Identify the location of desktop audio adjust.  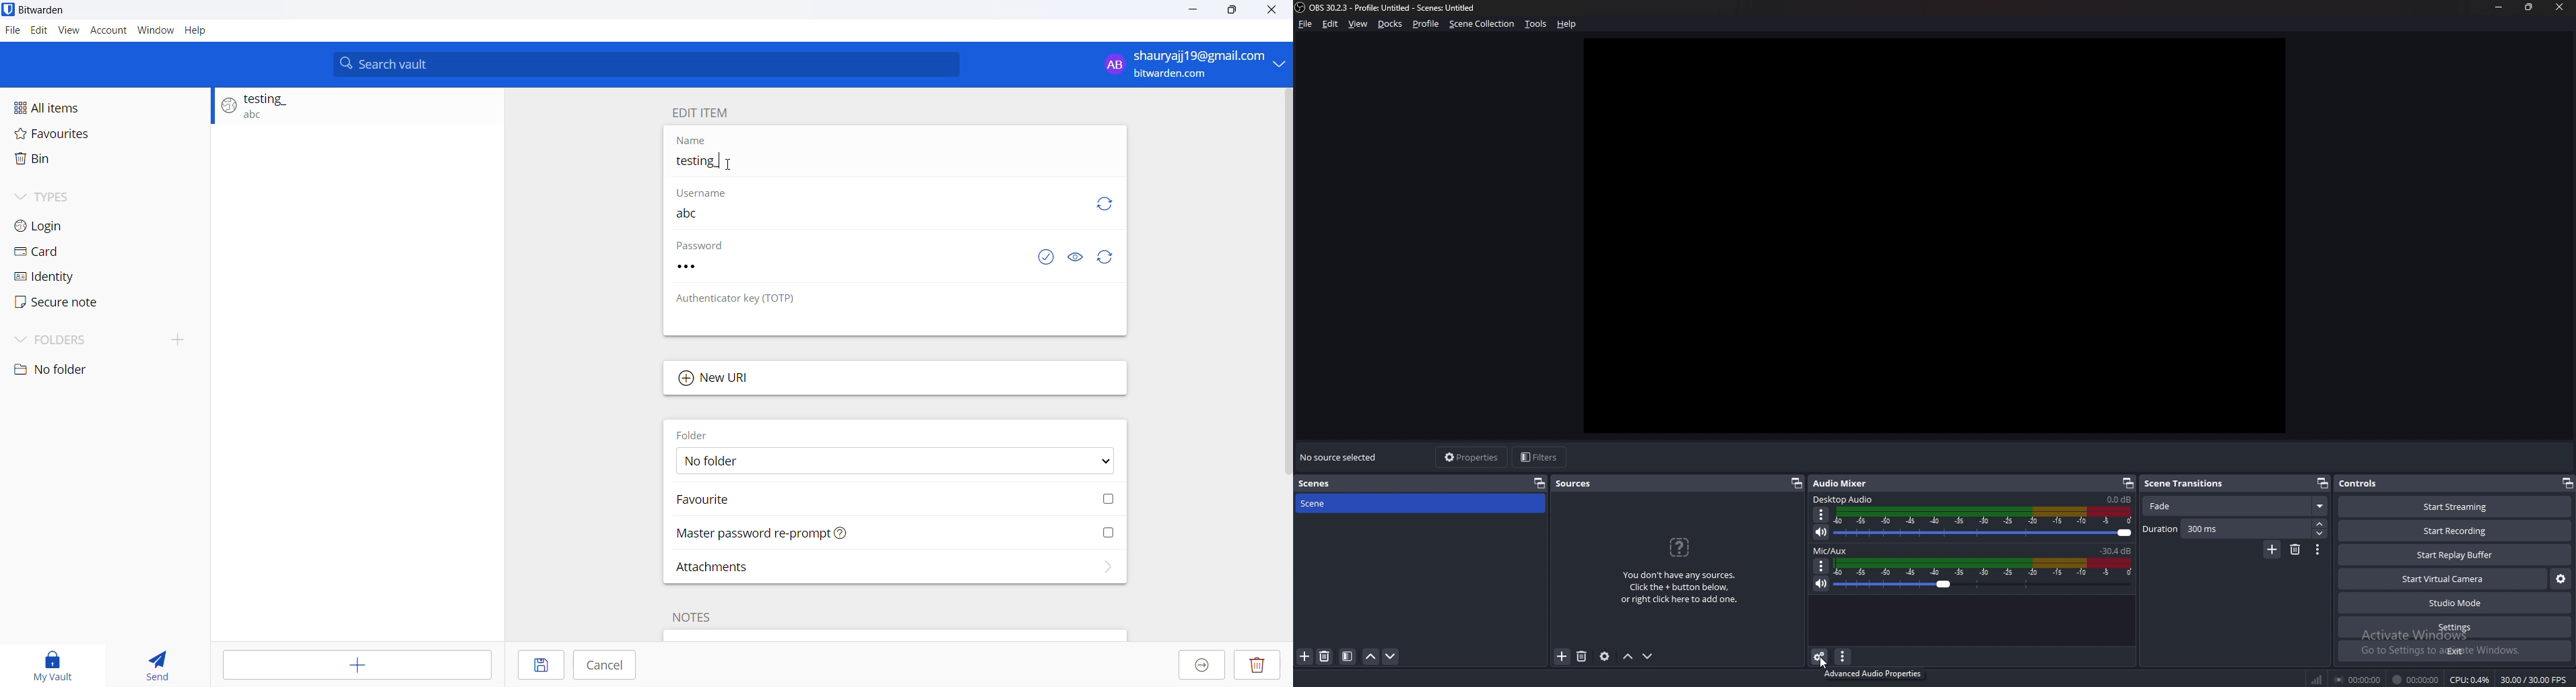
(1986, 523).